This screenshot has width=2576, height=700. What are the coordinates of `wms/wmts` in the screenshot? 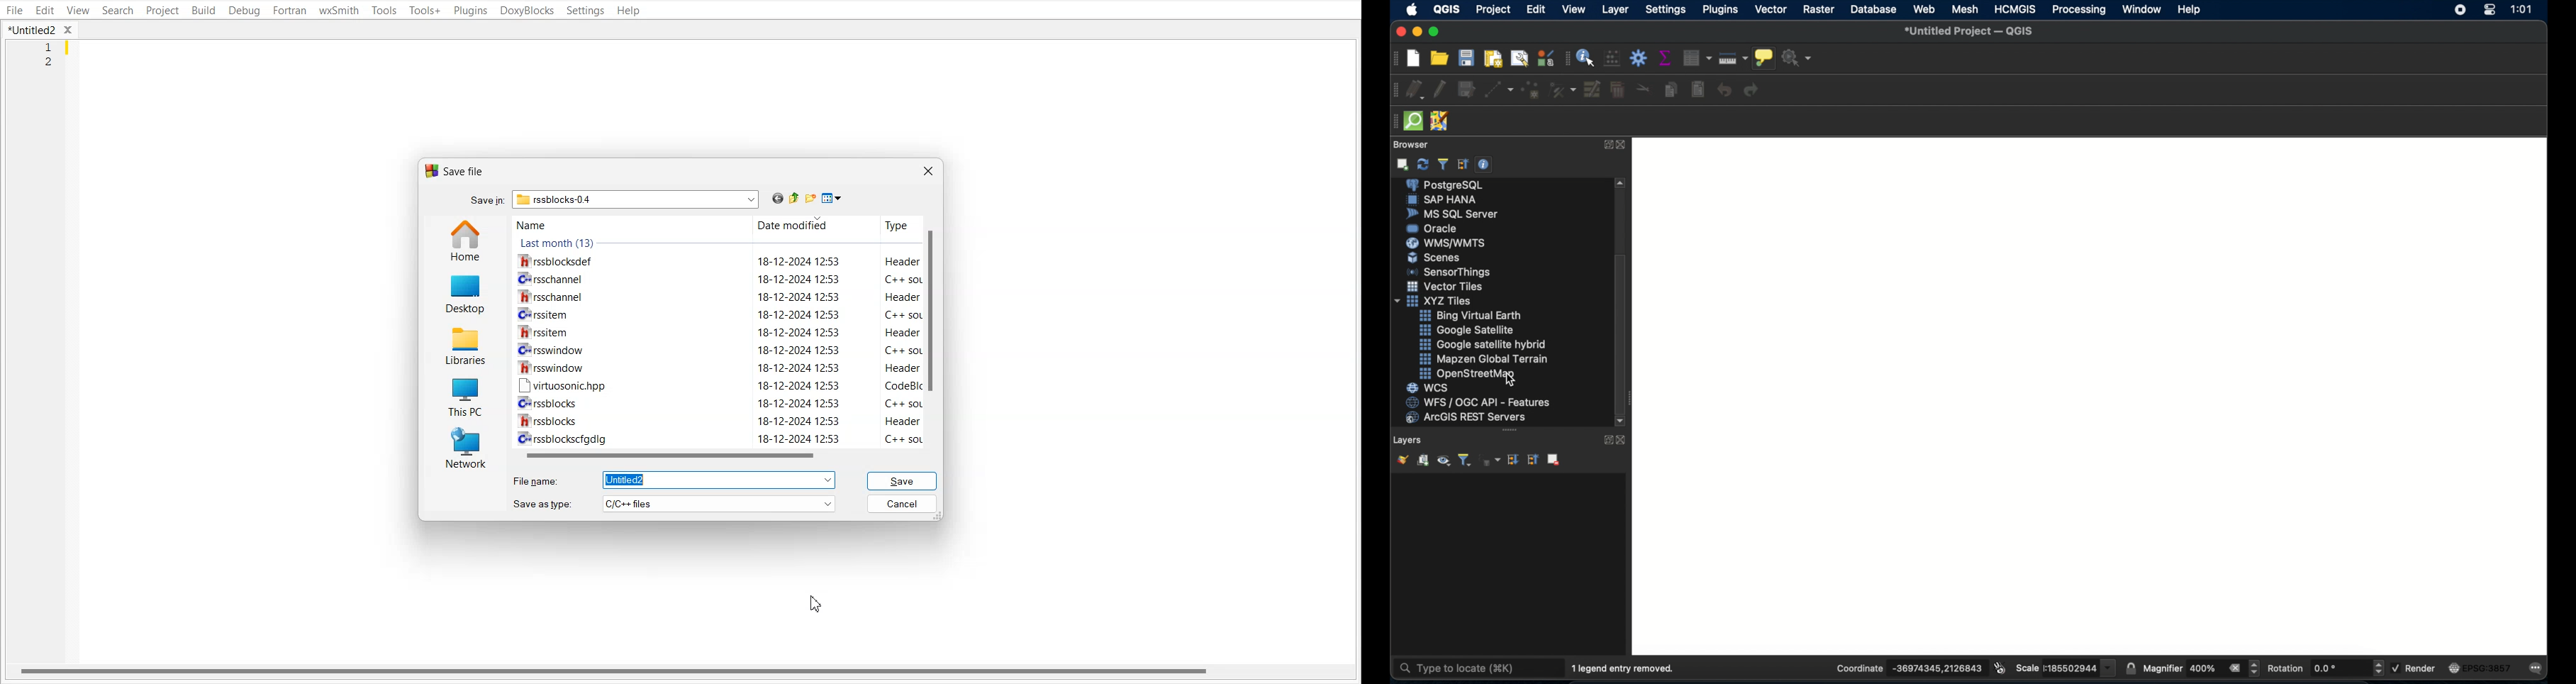 It's located at (1447, 243).